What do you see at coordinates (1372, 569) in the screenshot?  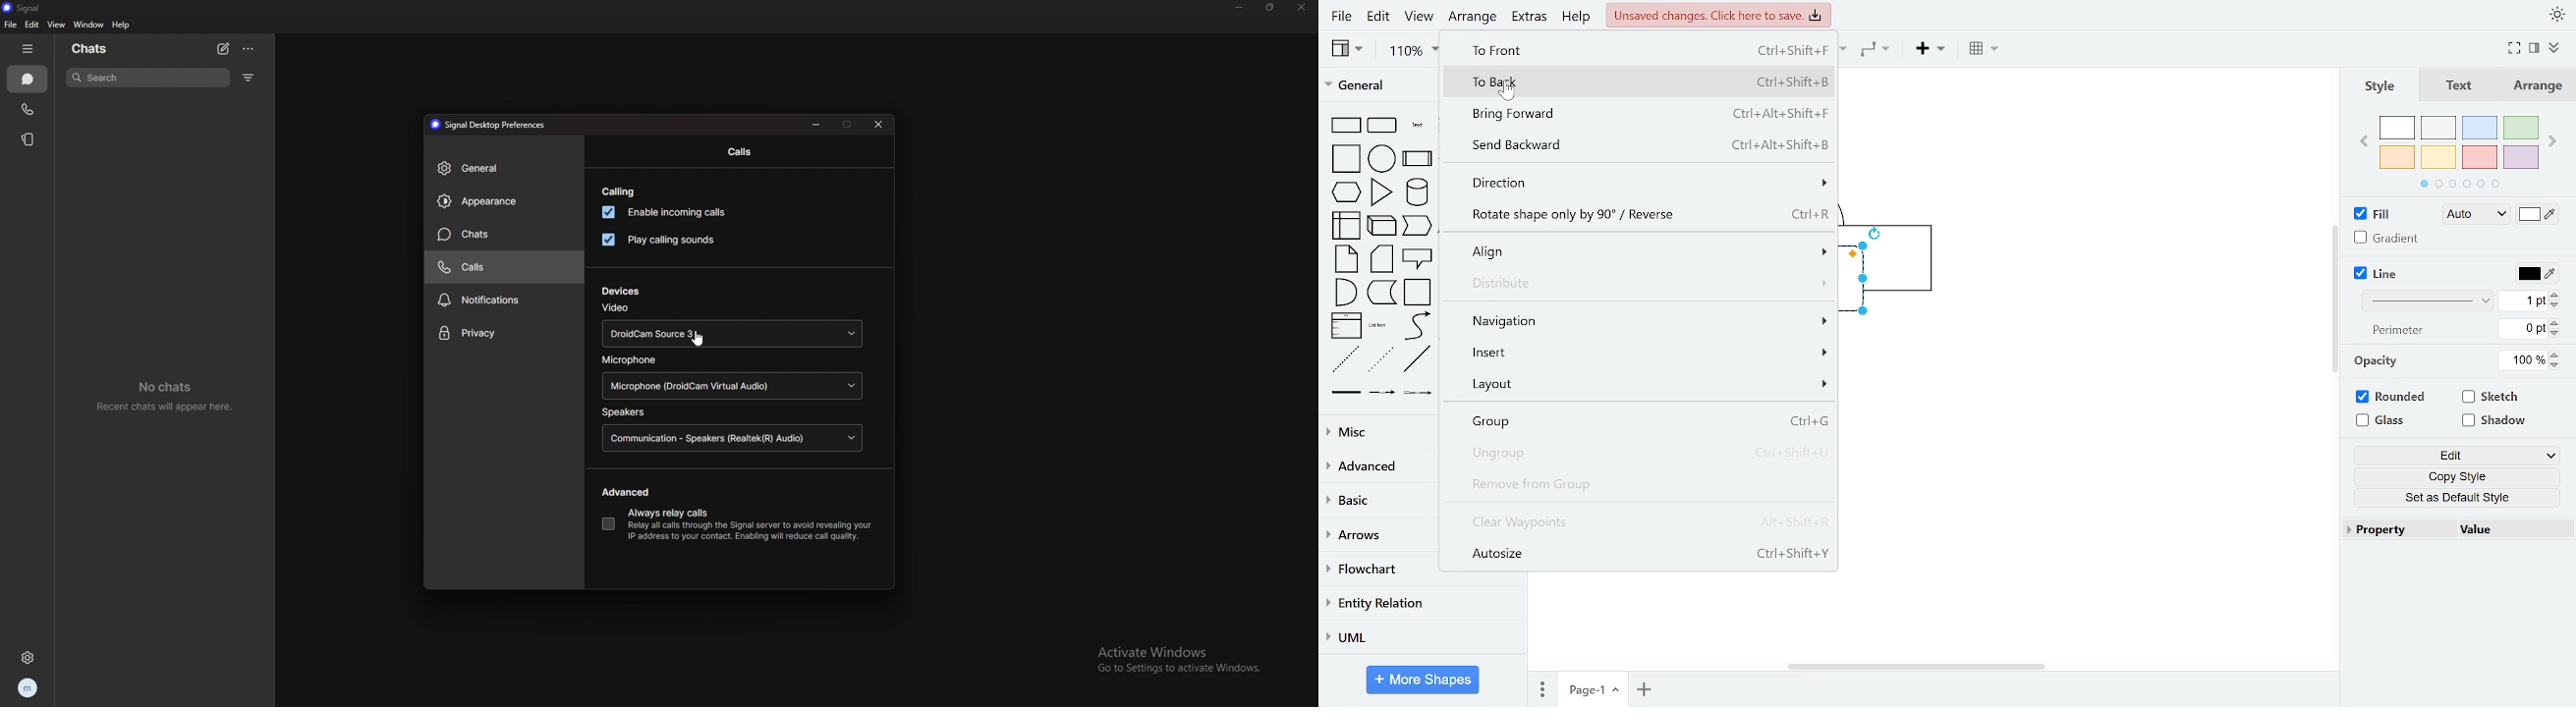 I see `flowchart` at bounding box center [1372, 569].